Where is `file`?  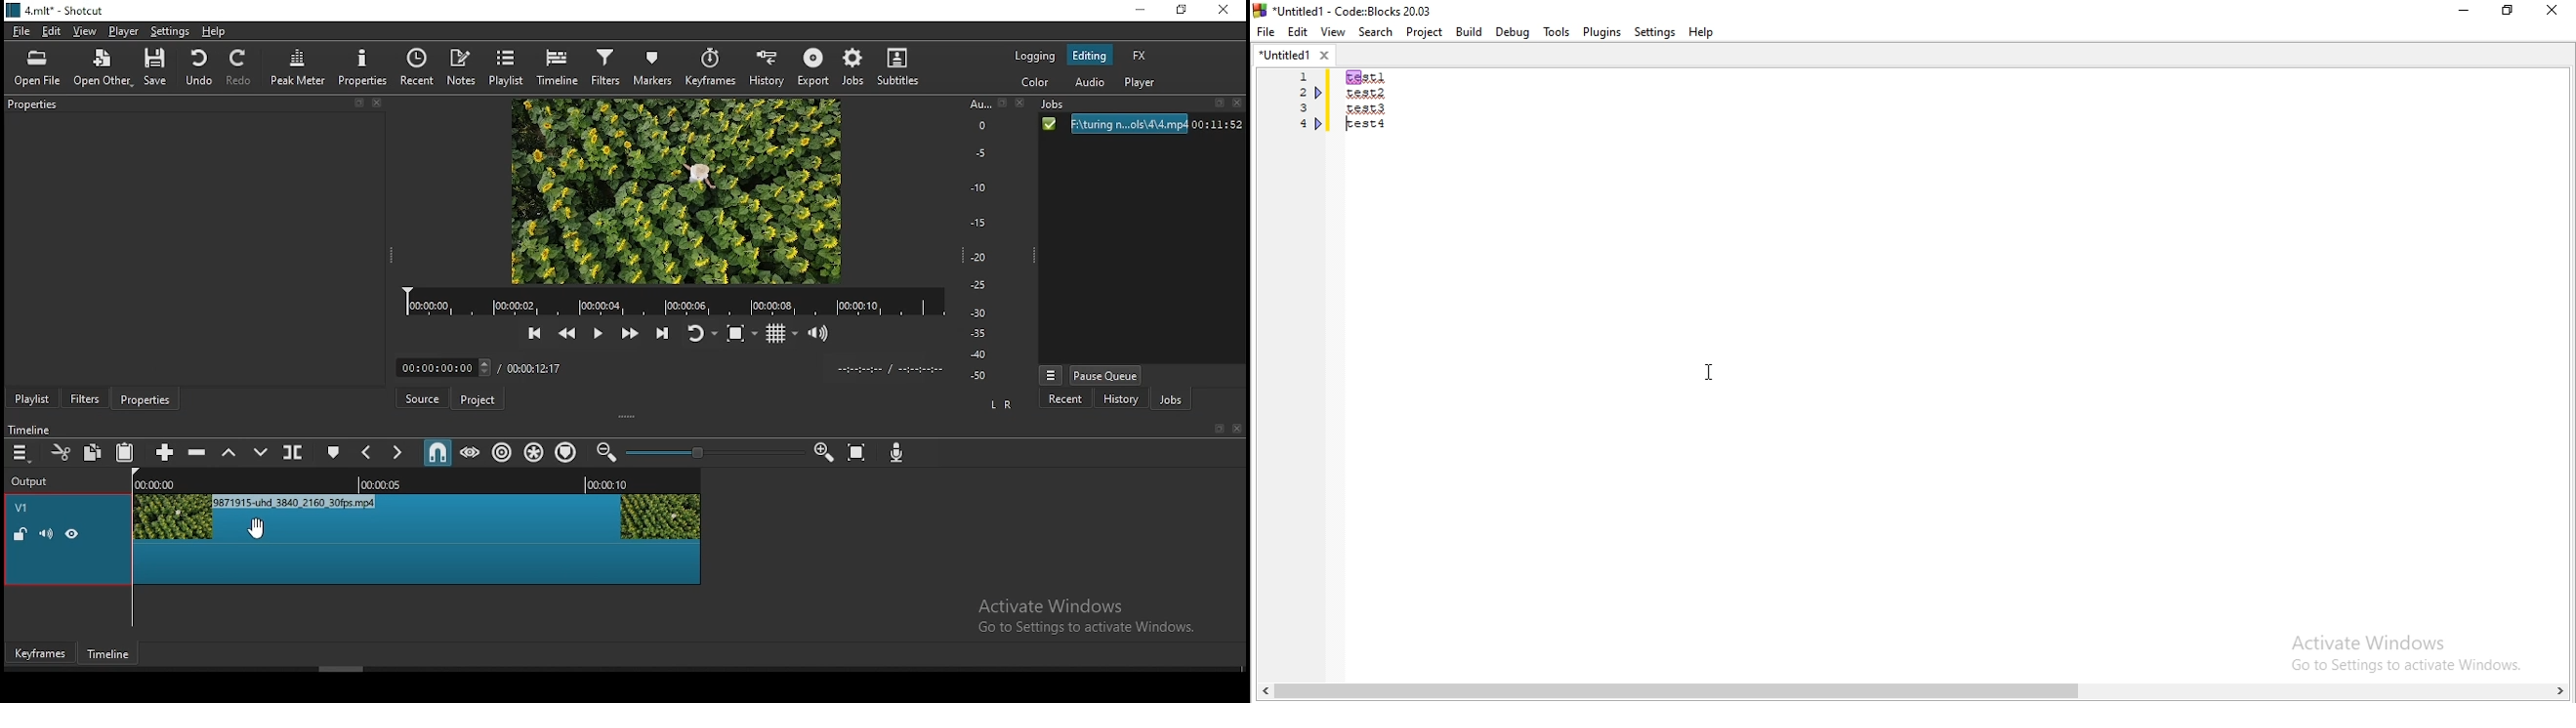
file is located at coordinates (22, 32).